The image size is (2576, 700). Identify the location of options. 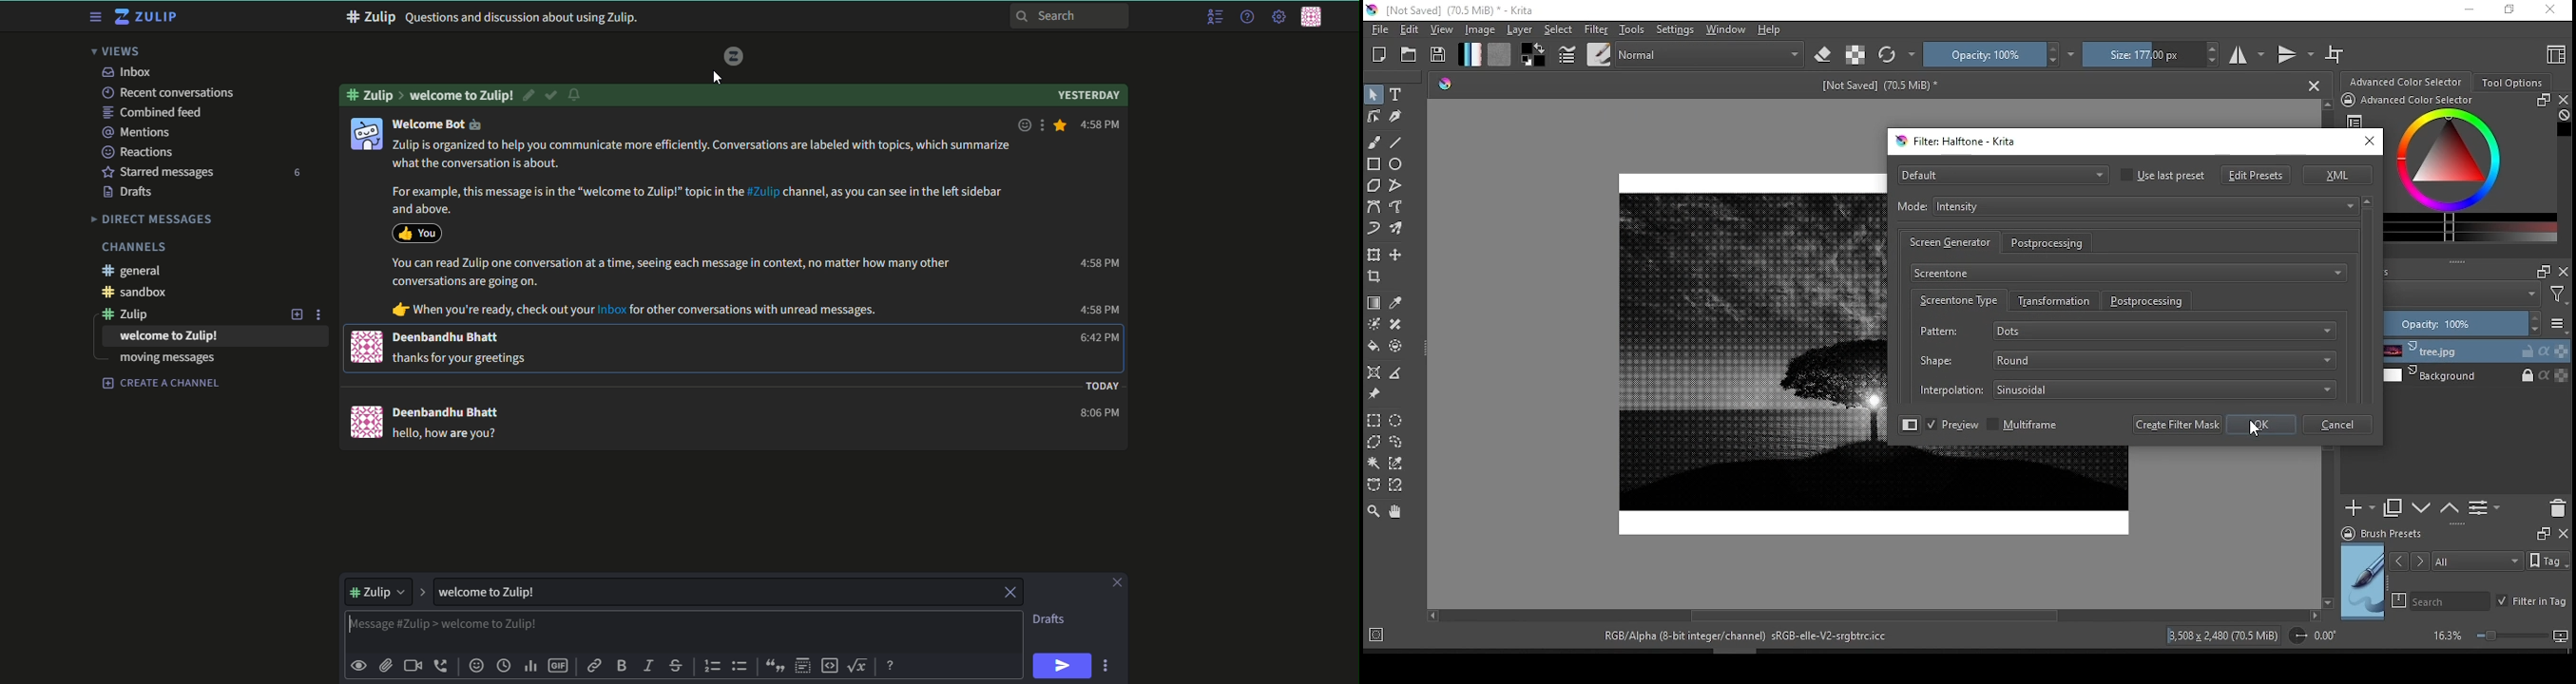
(1108, 665).